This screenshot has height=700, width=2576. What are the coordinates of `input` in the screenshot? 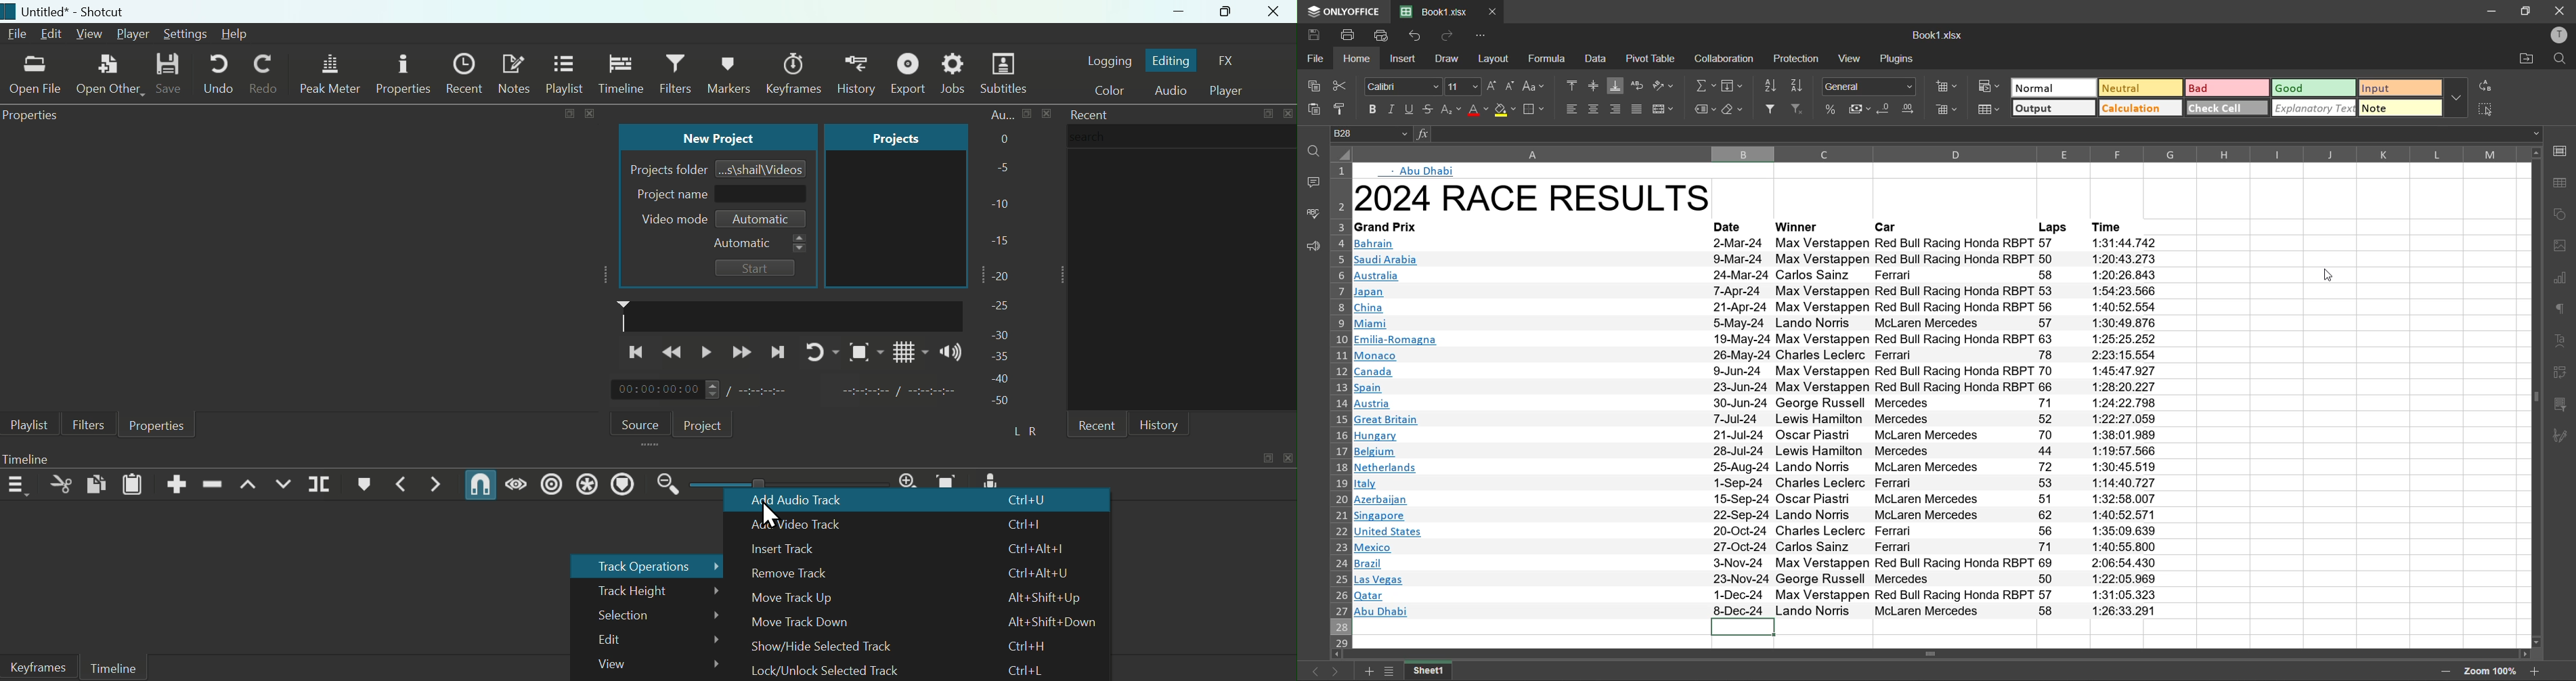 It's located at (2401, 87).